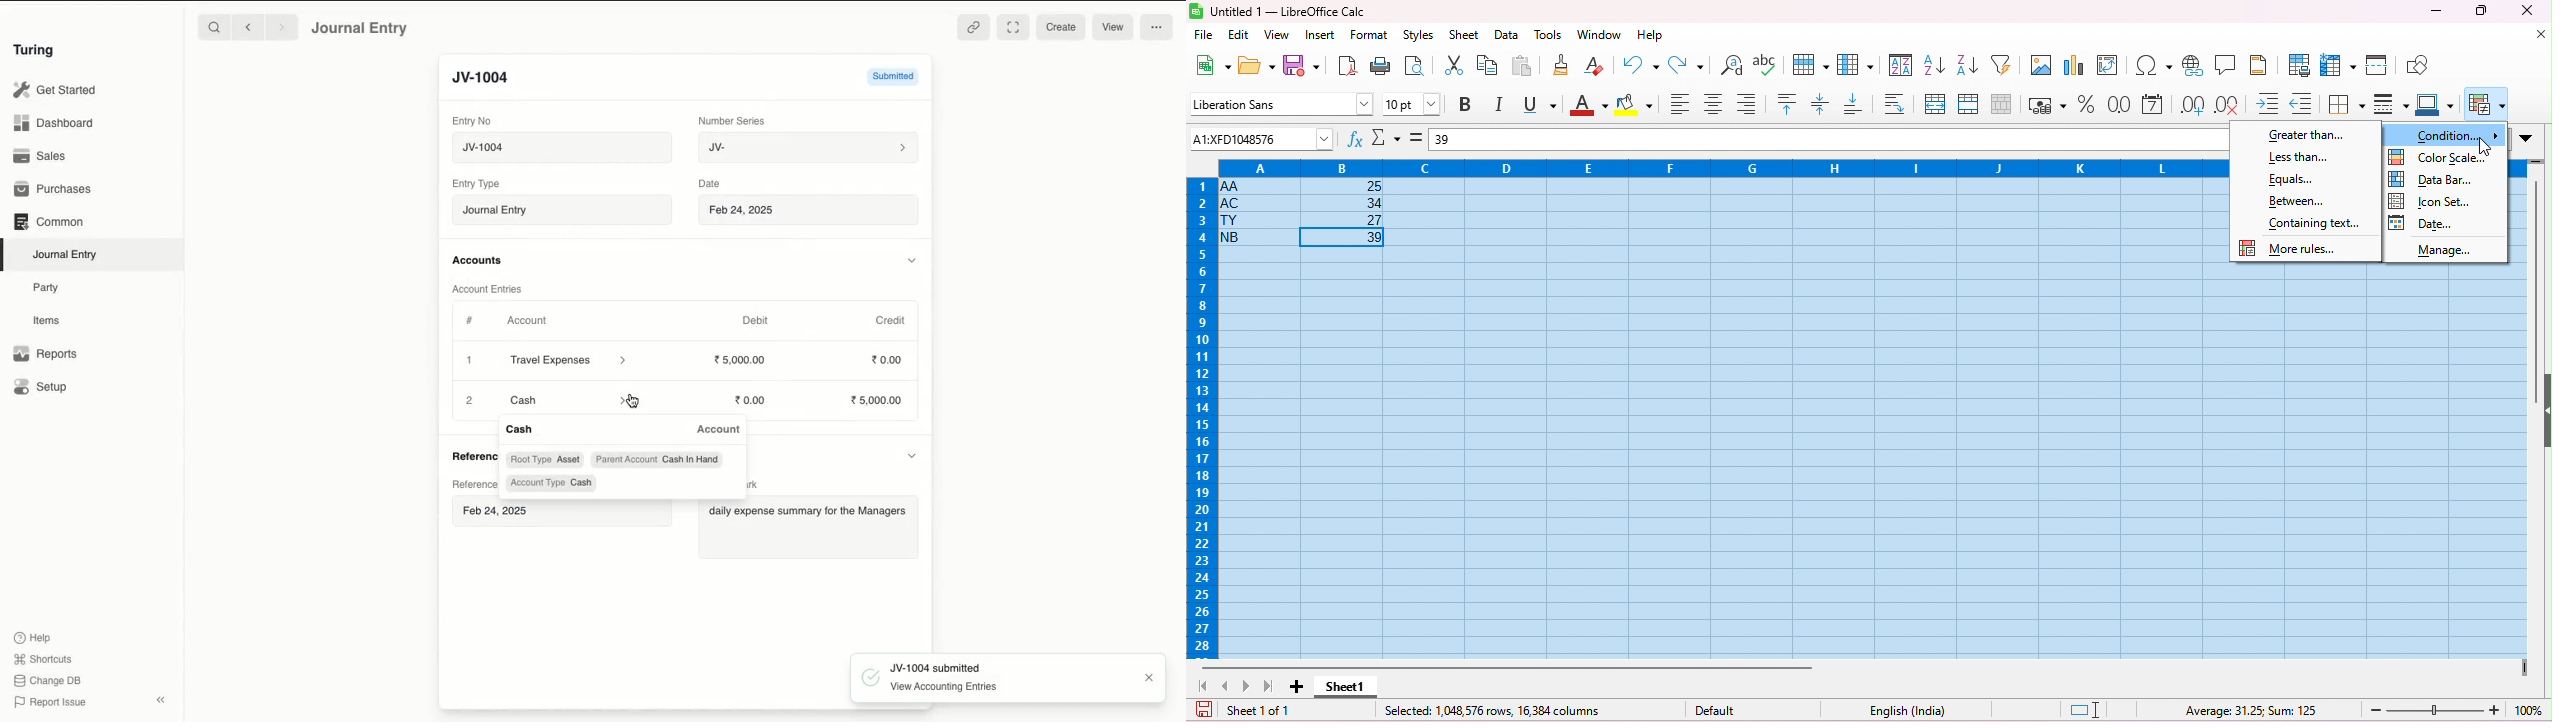 The width and height of the screenshot is (2576, 728). Describe the element at coordinates (1014, 28) in the screenshot. I see `Toggle between form and full width` at that location.